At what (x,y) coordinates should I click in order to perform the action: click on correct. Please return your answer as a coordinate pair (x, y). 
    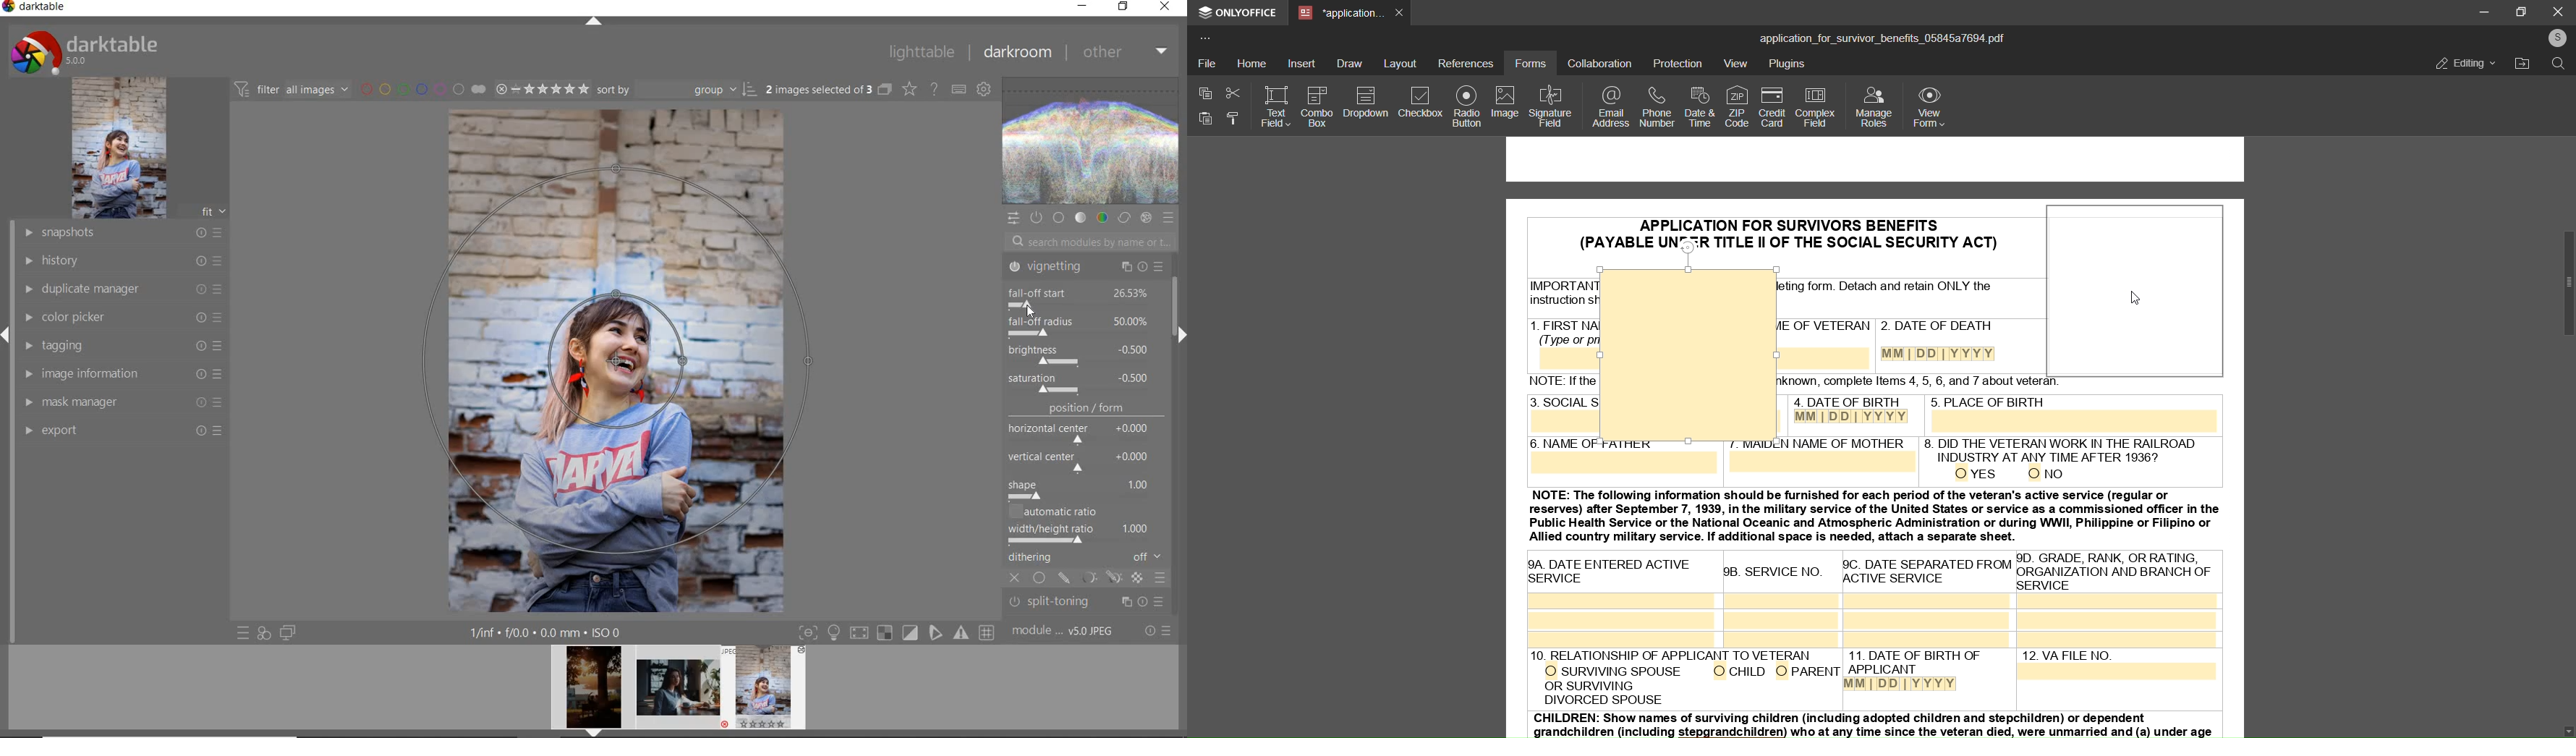
    Looking at the image, I should click on (1124, 218).